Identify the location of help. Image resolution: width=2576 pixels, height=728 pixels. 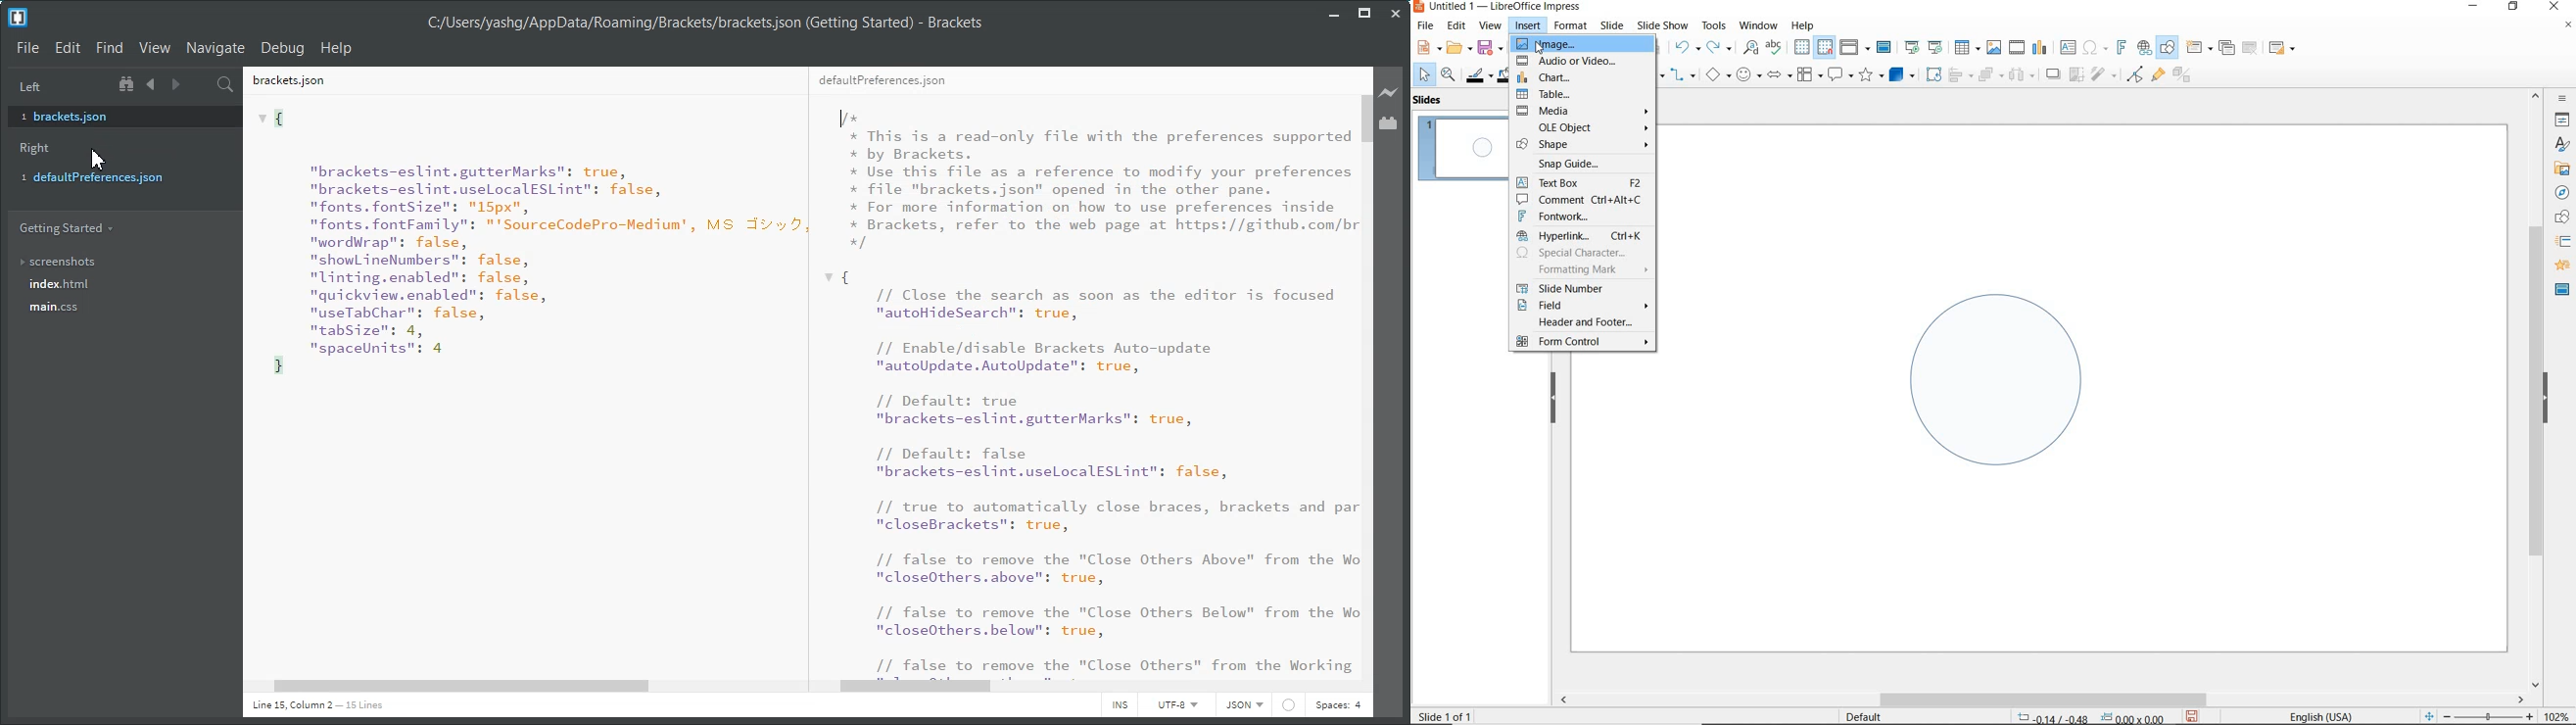
(1805, 24).